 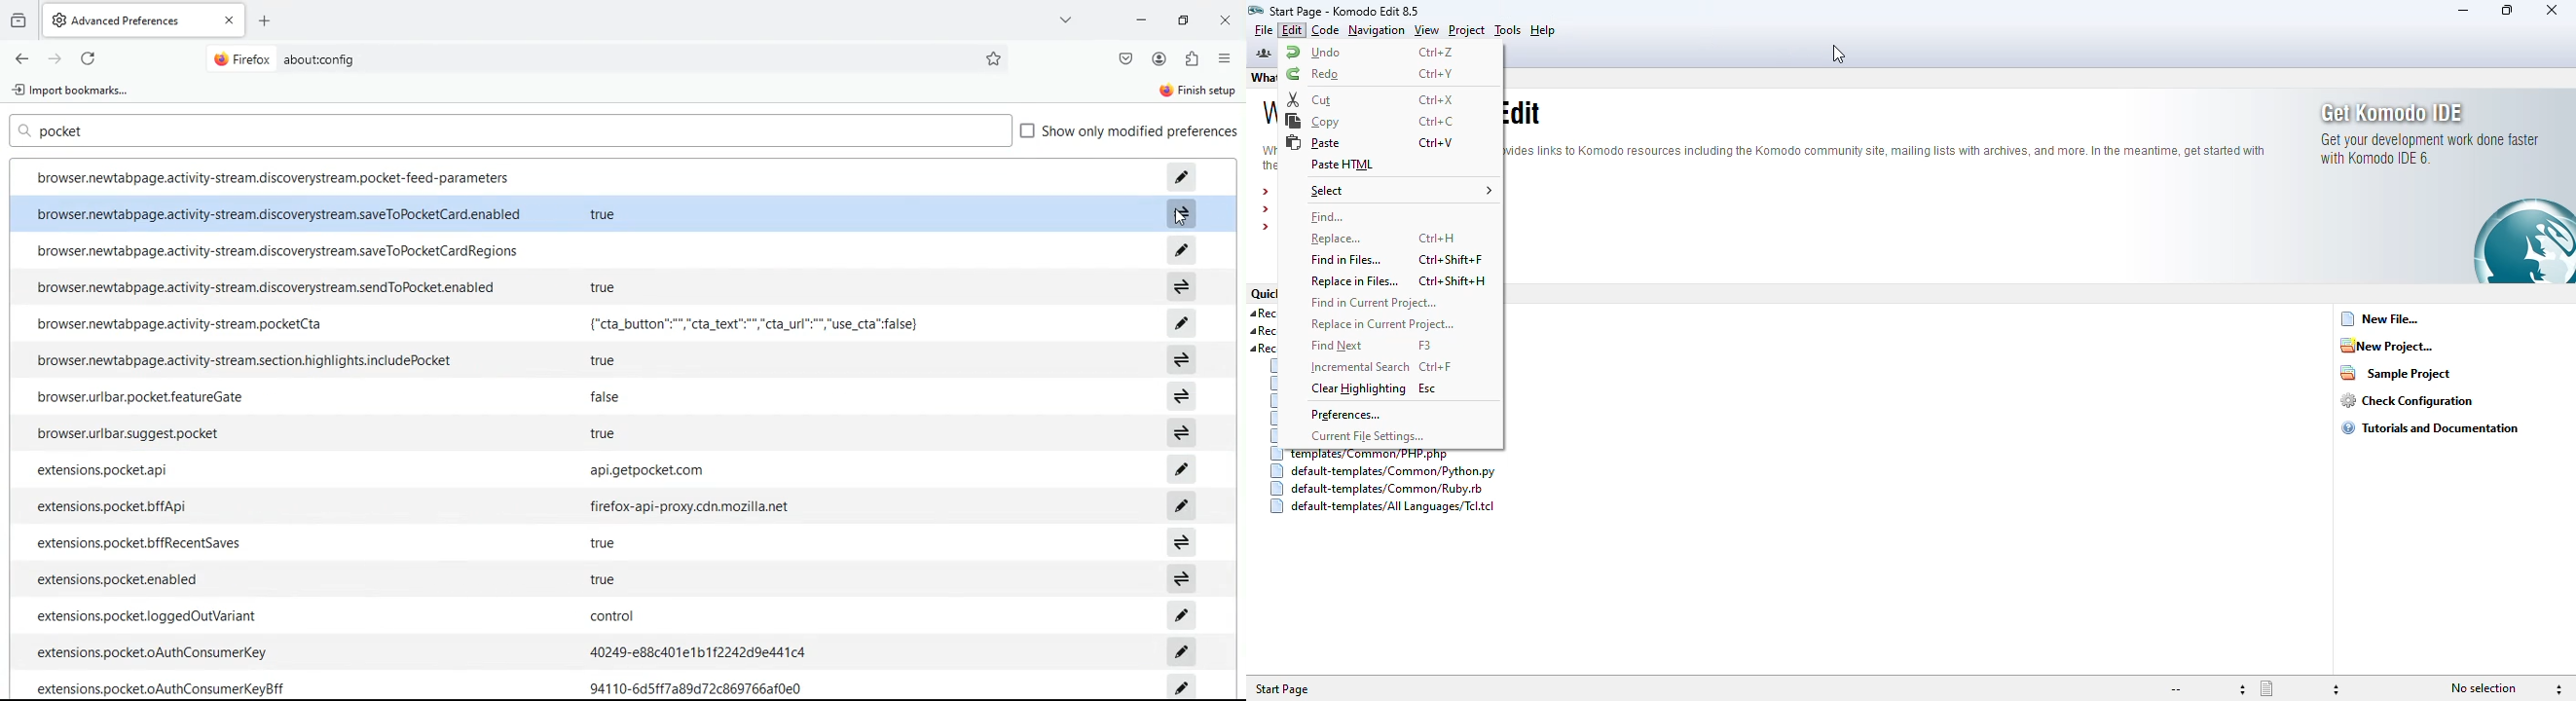 I want to click on switch, so click(x=1185, y=434).